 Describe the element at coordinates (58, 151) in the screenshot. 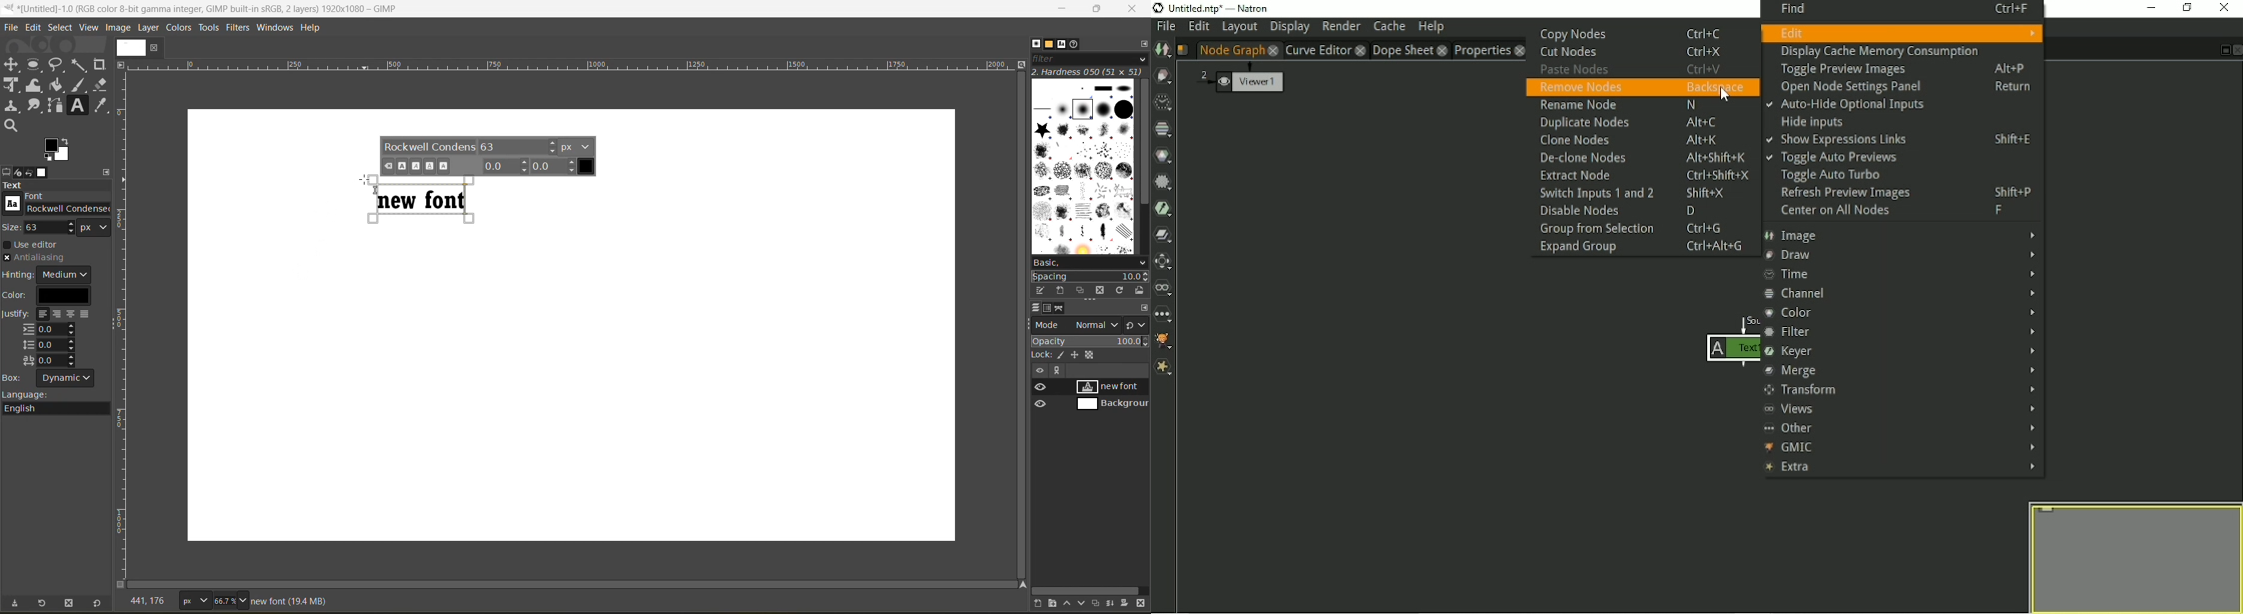

I see `change foreground/background color` at that location.